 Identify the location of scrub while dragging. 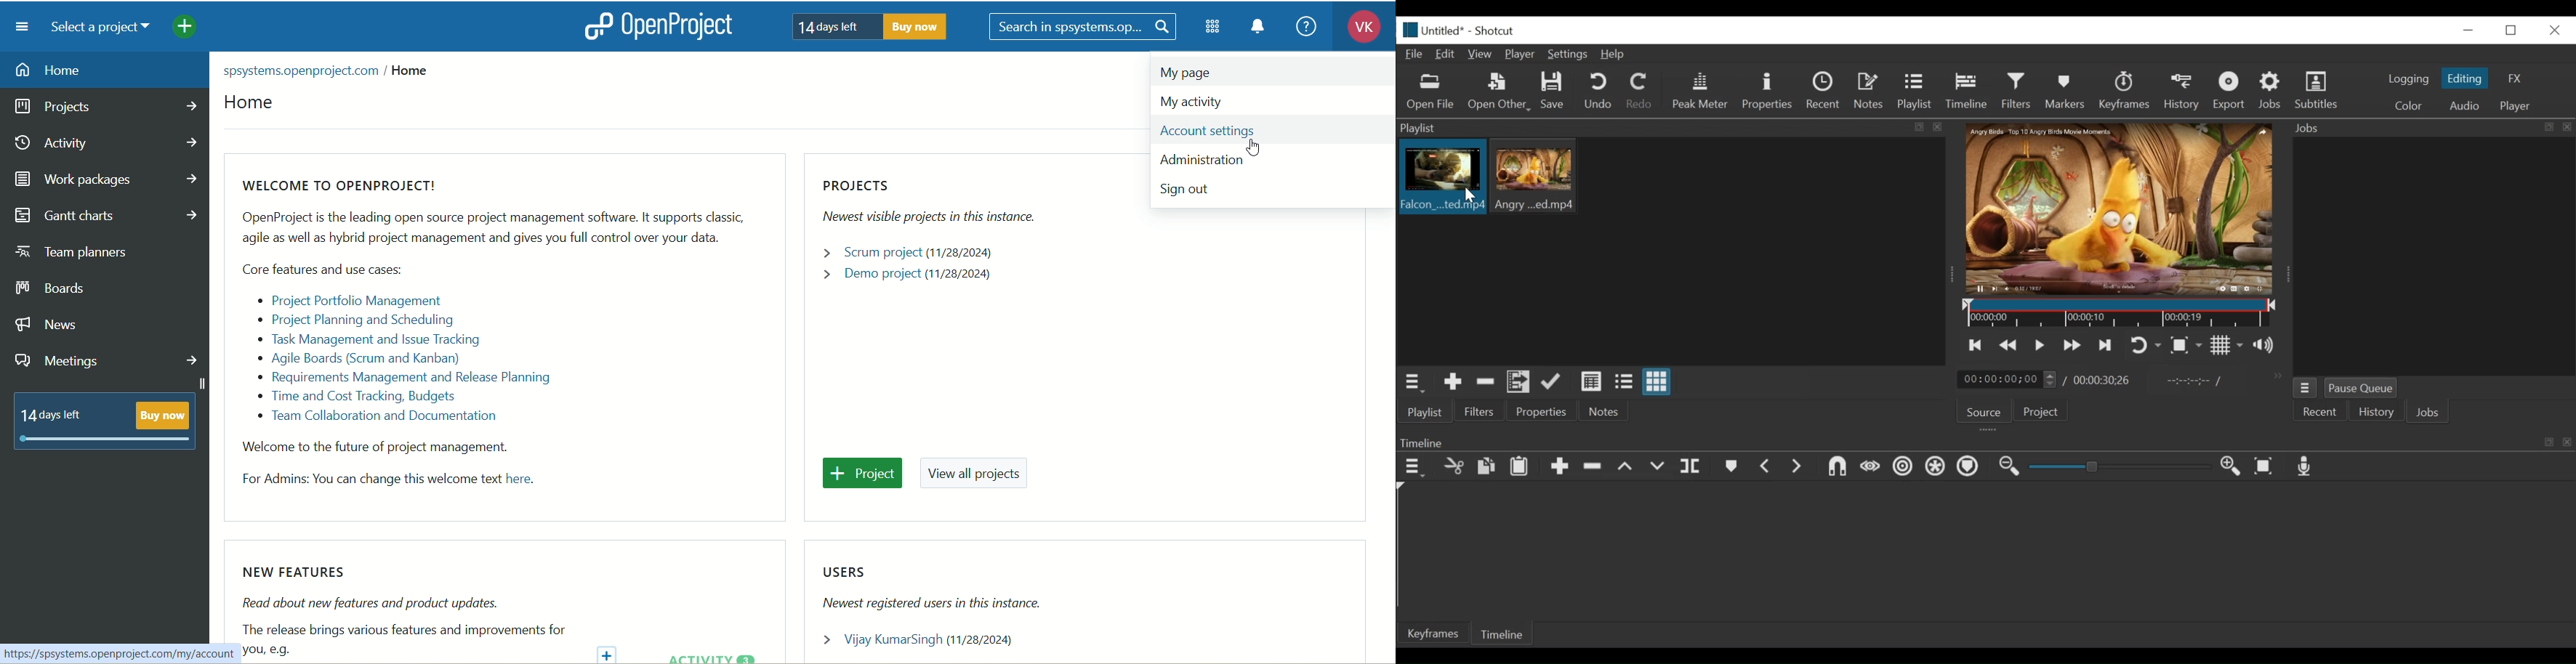
(1871, 467).